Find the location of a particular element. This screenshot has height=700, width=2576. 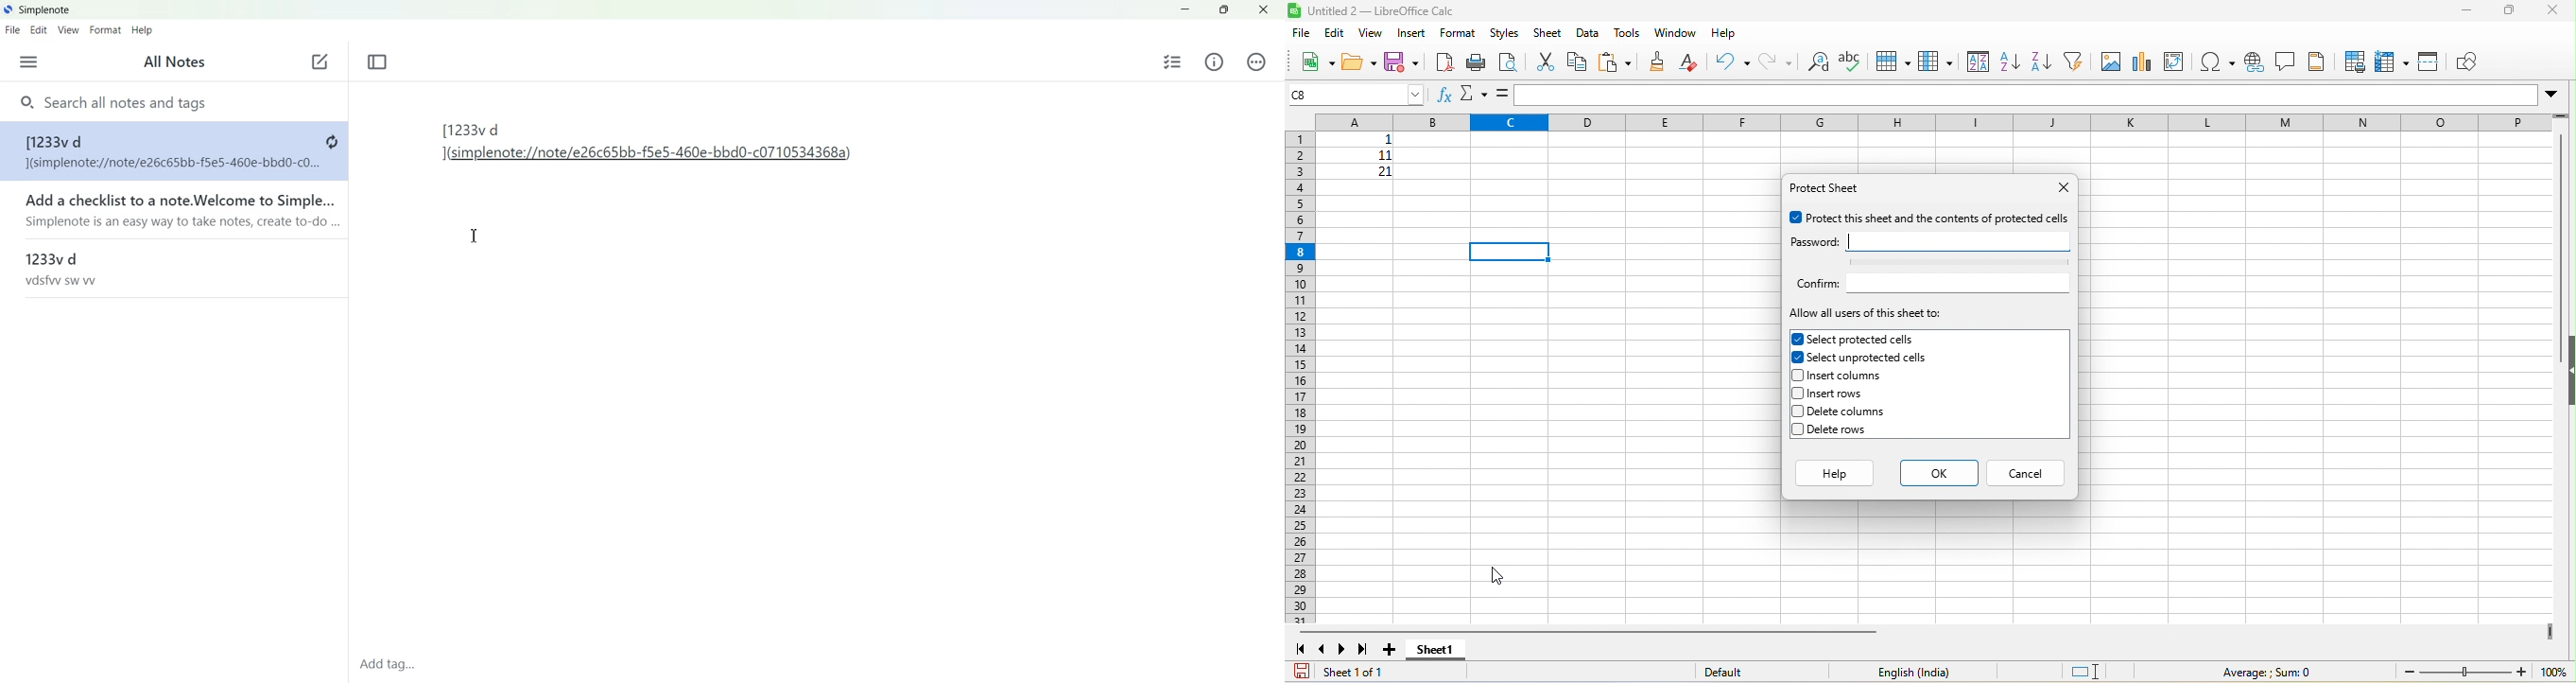

print preview is located at coordinates (1508, 61).